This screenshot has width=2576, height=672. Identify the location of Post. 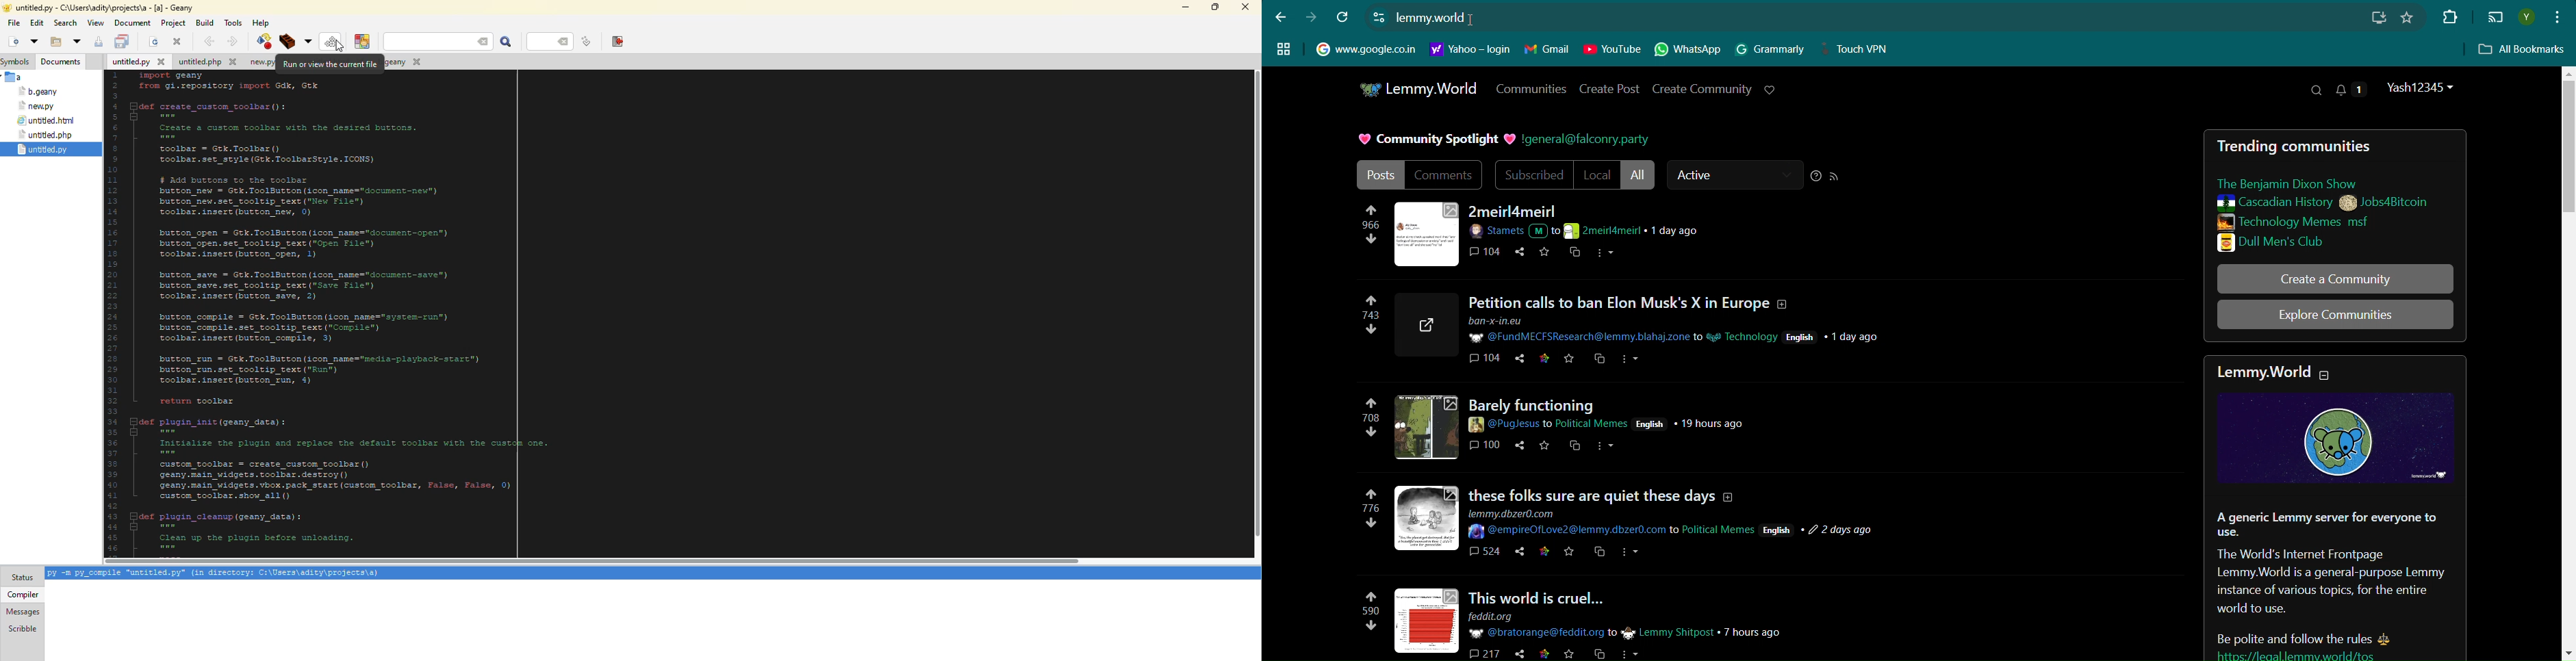
(1379, 174).